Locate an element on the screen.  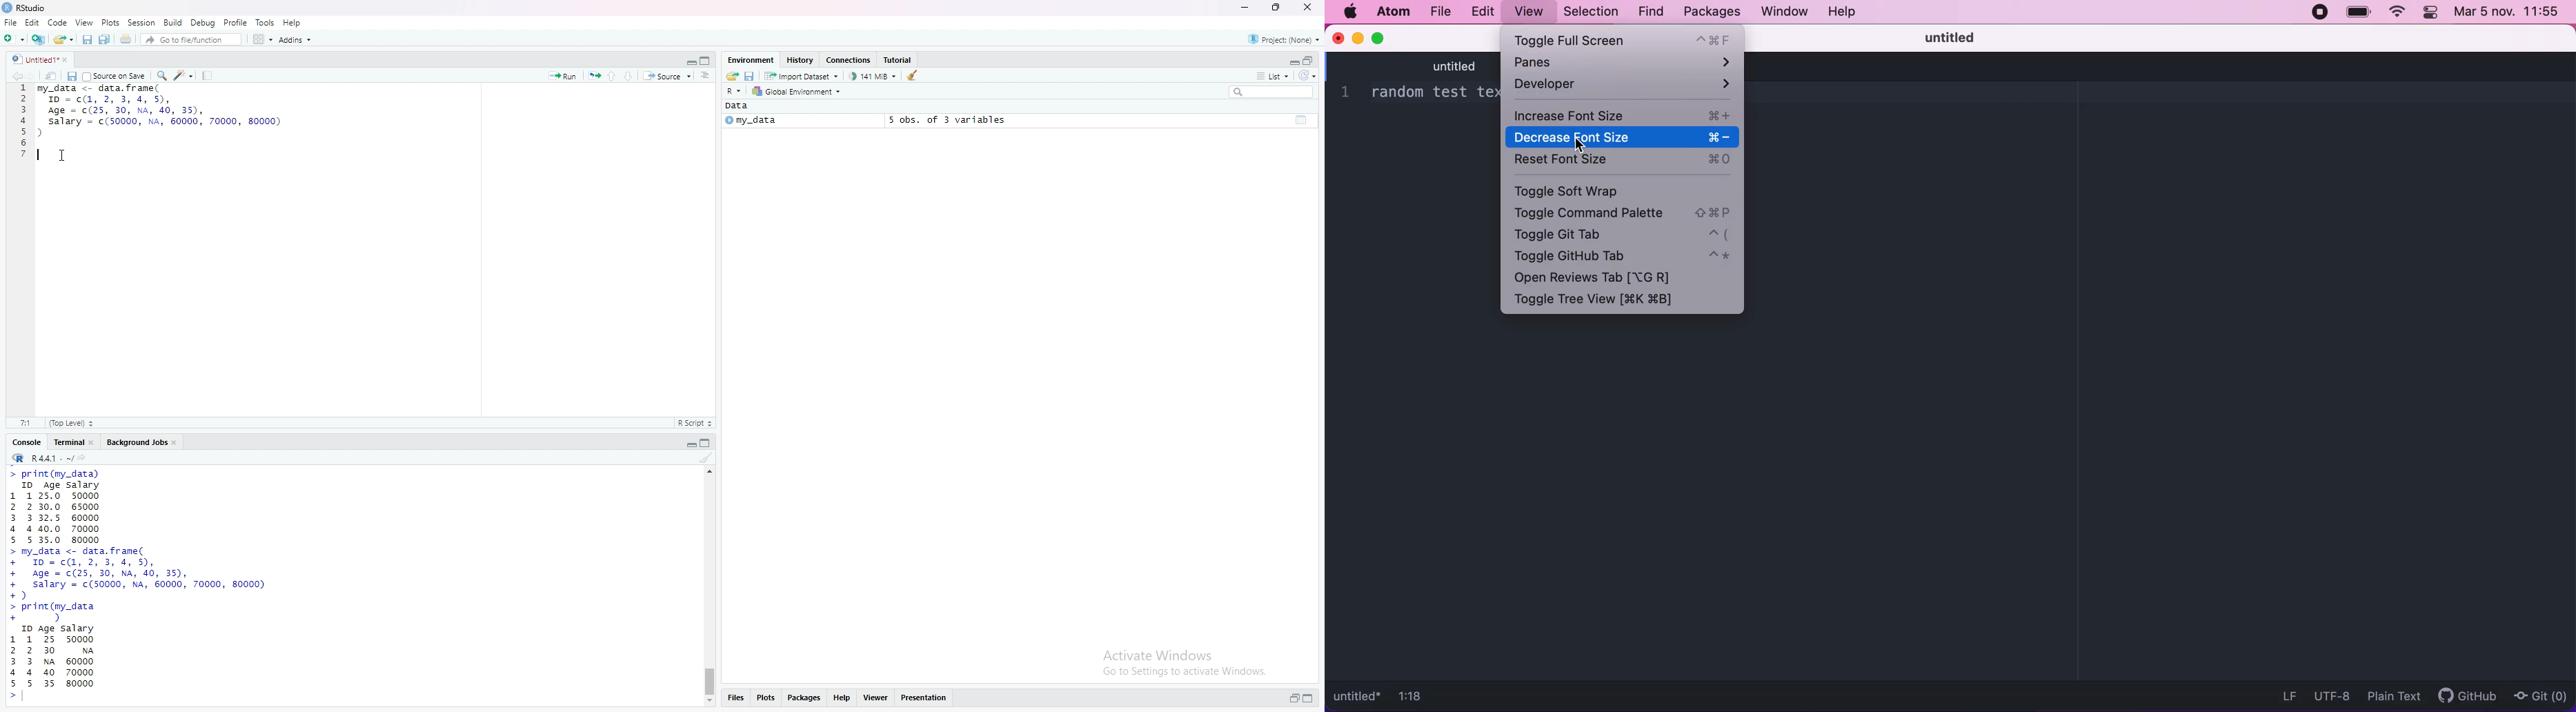
close is located at coordinates (1310, 7).